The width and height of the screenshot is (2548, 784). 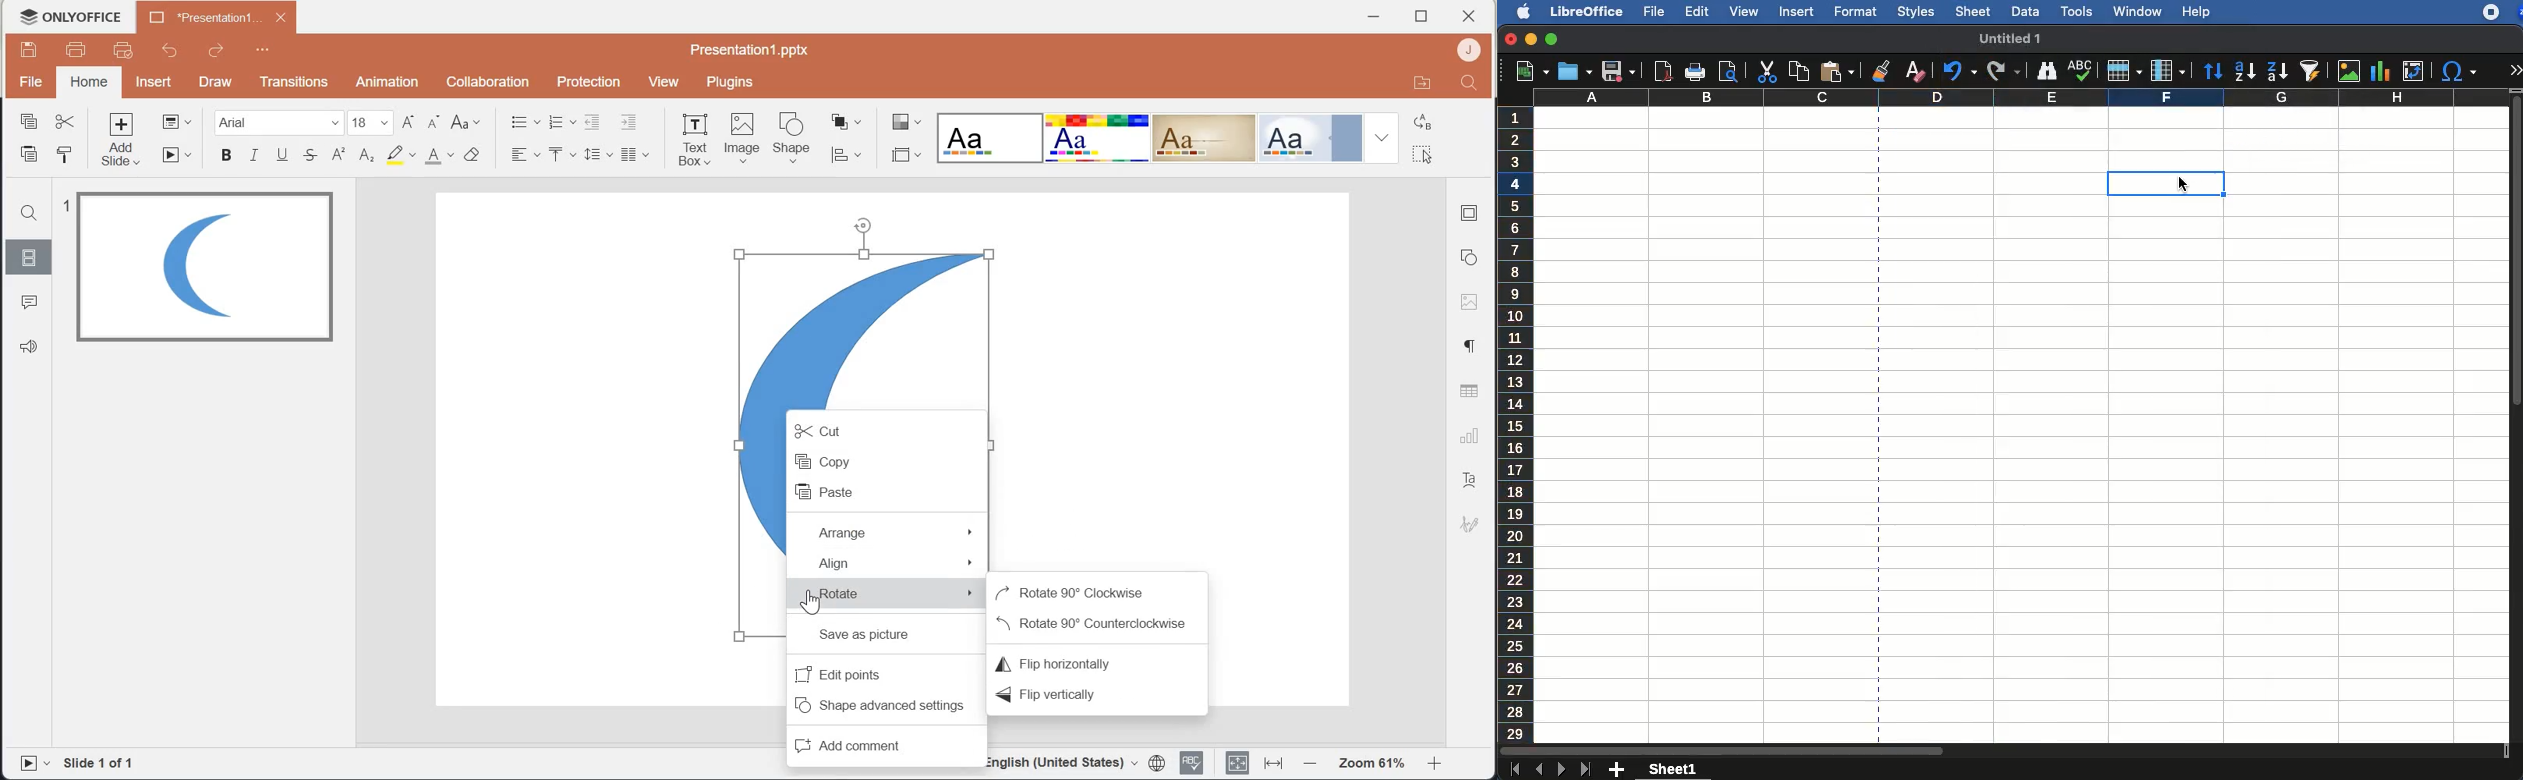 What do you see at coordinates (28, 255) in the screenshot?
I see `Slides` at bounding box center [28, 255].